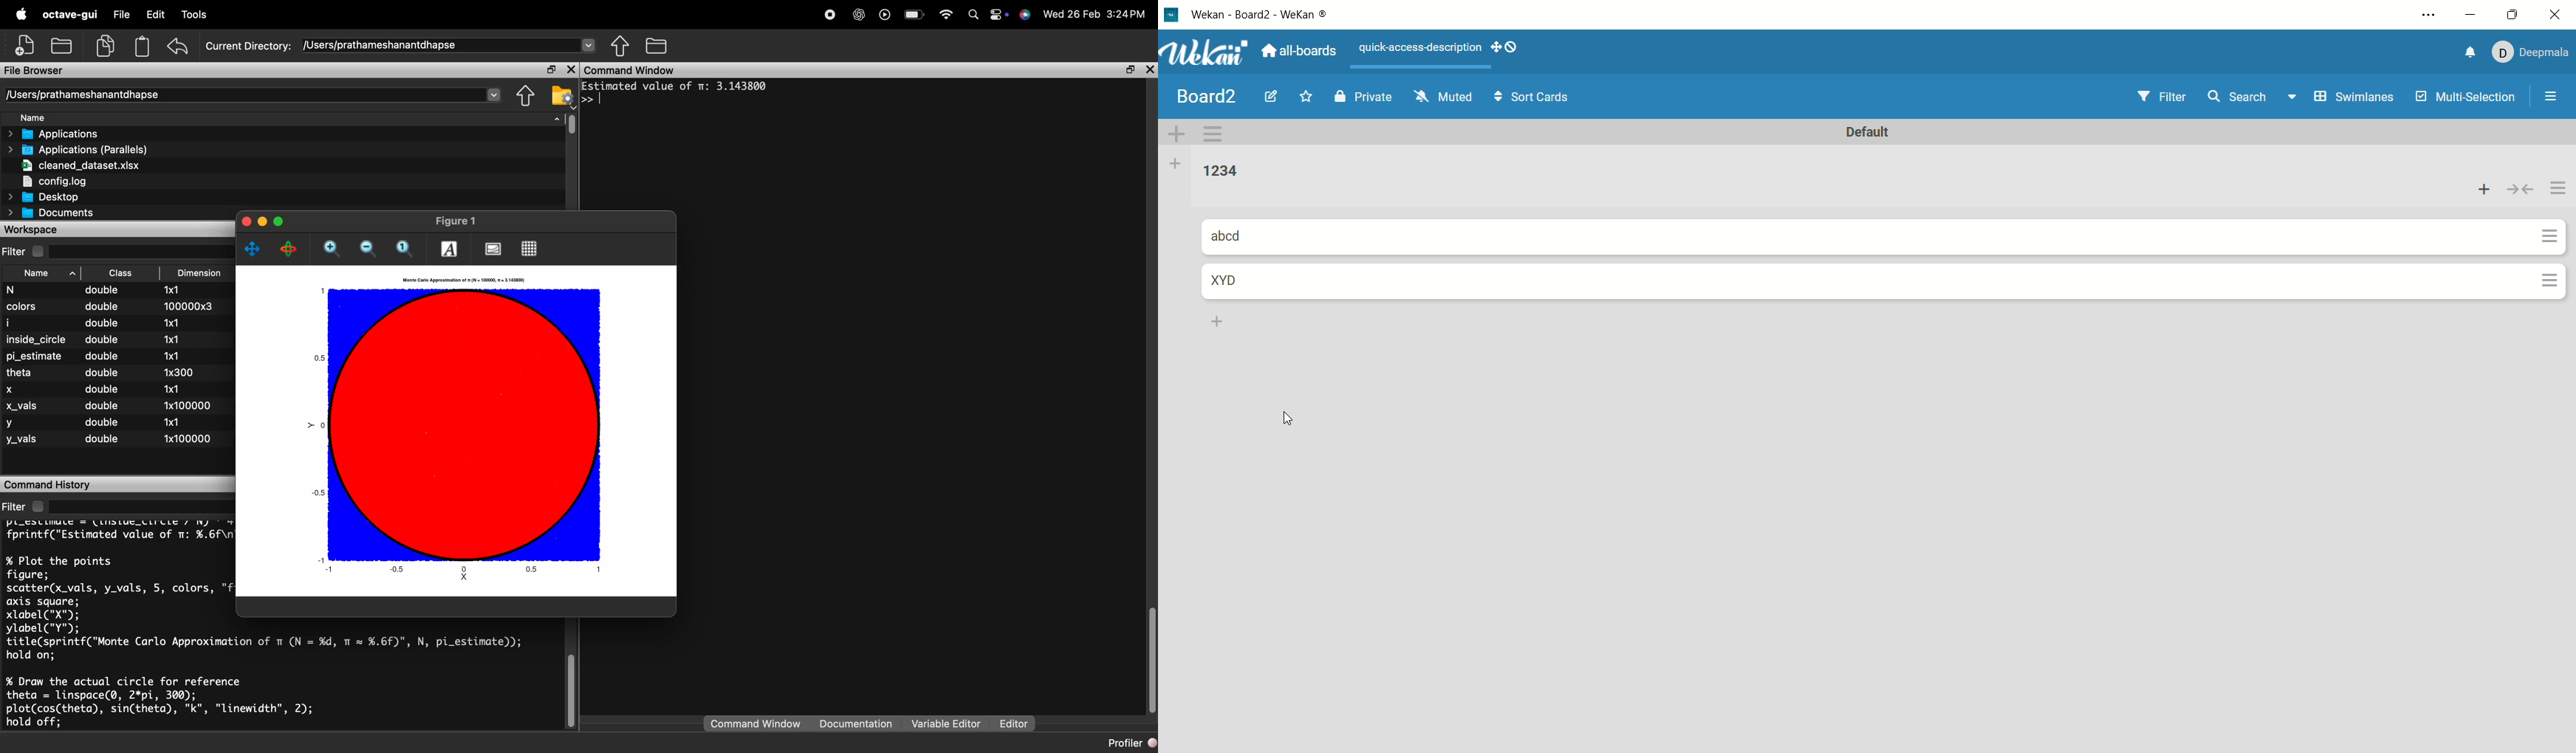  I want to click on Edit, so click(154, 16).